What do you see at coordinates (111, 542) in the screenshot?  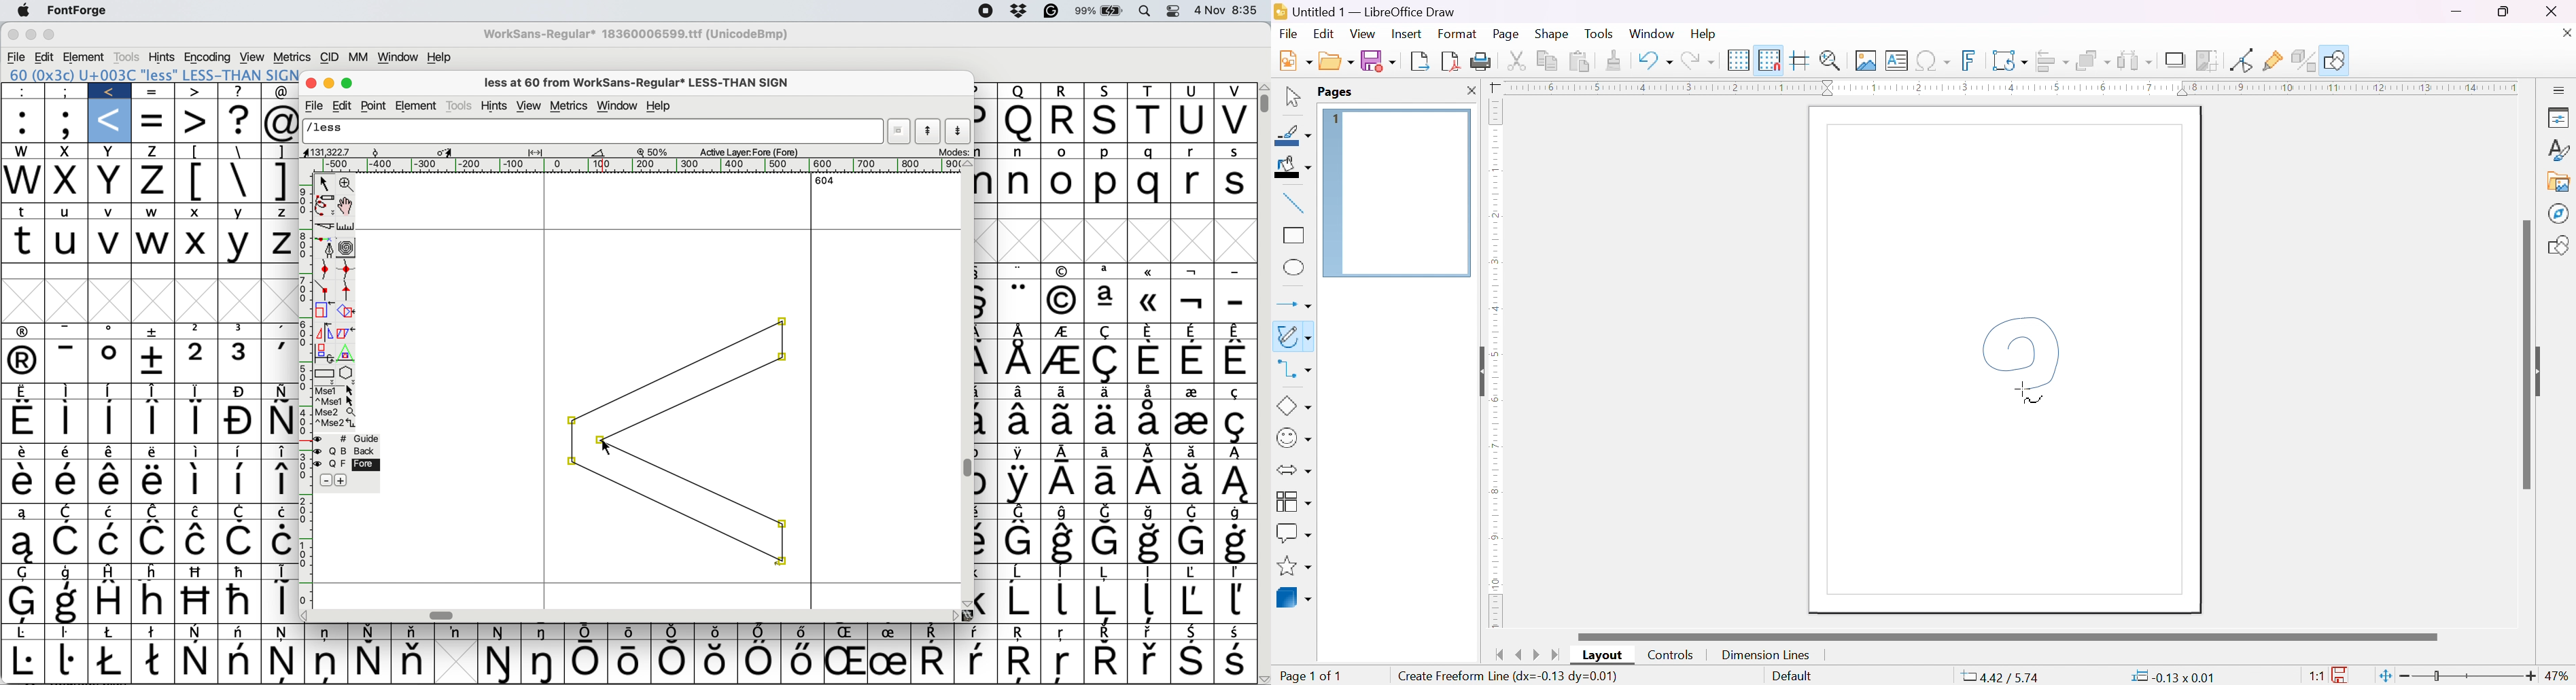 I see `Symbol` at bounding box center [111, 542].